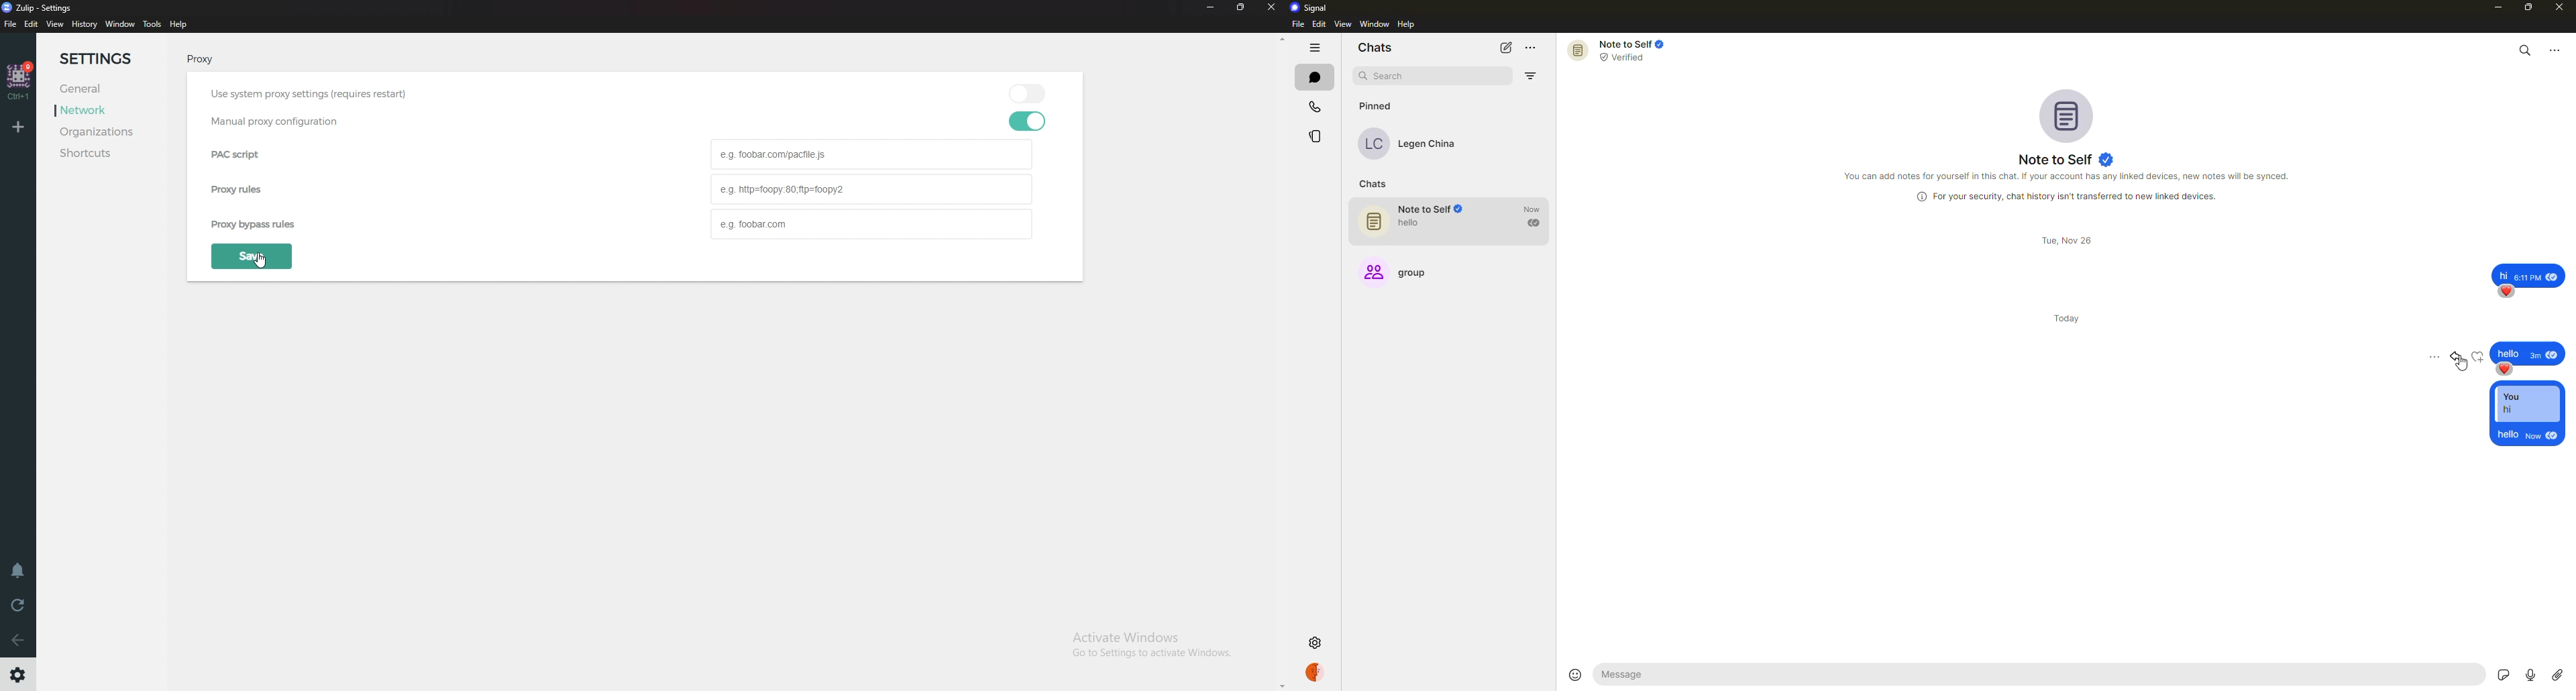 The width and height of the screenshot is (2576, 700). Describe the element at coordinates (874, 154) in the screenshot. I see `Pac script` at that location.